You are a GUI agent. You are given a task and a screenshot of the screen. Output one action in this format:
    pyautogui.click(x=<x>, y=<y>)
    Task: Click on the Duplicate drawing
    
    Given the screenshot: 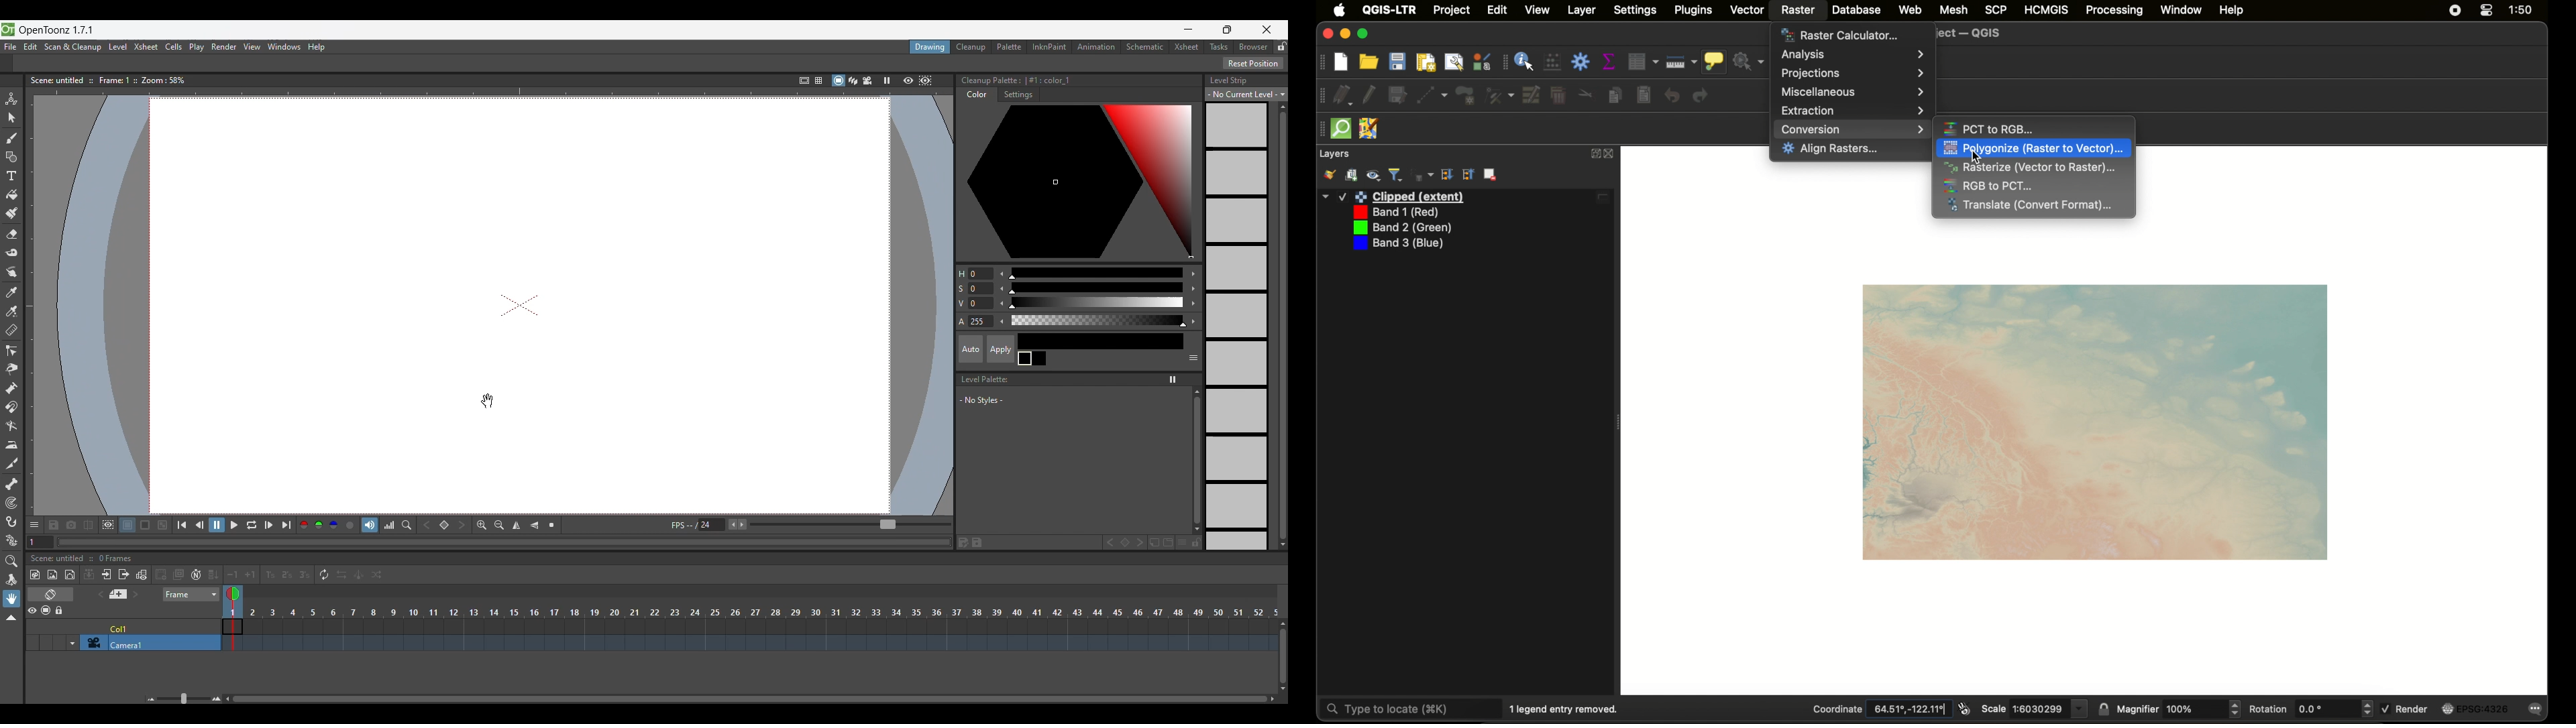 What is the action you would take?
    pyautogui.click(x=178, y=575)
    